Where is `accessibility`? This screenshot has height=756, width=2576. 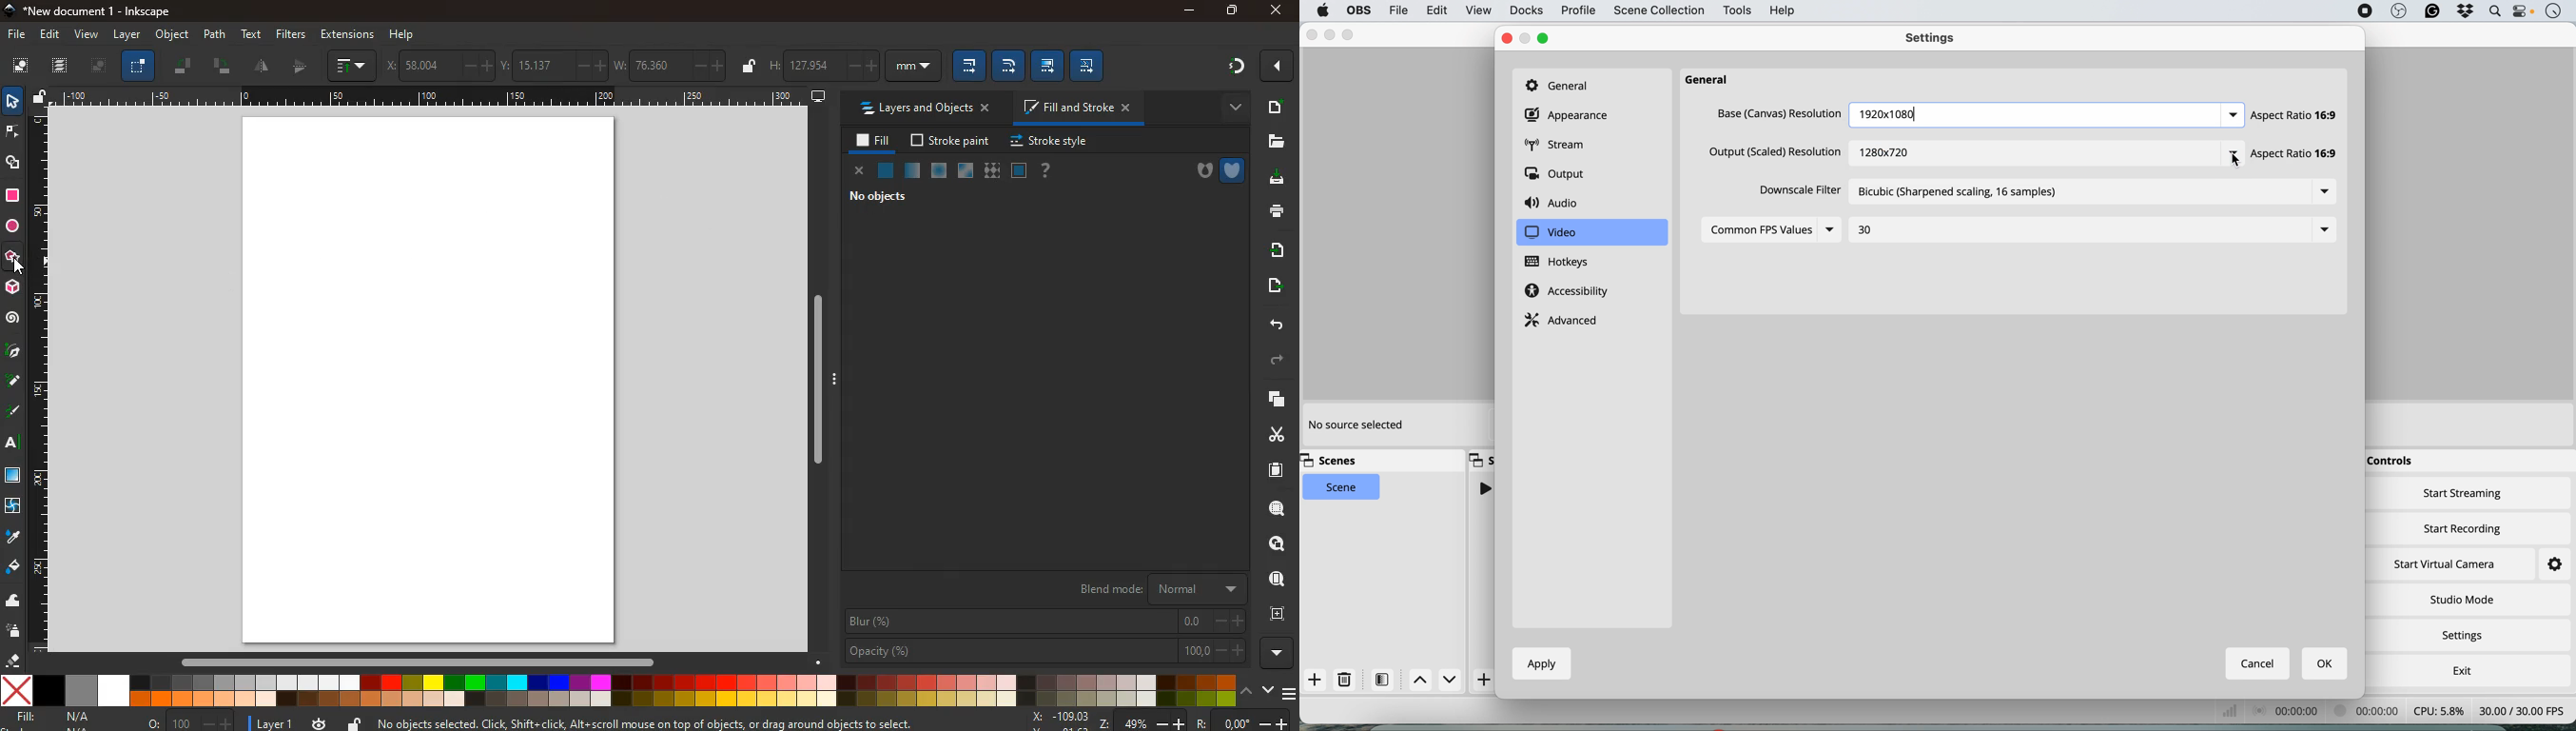 accessibility is located at coordinates (1570, 292).